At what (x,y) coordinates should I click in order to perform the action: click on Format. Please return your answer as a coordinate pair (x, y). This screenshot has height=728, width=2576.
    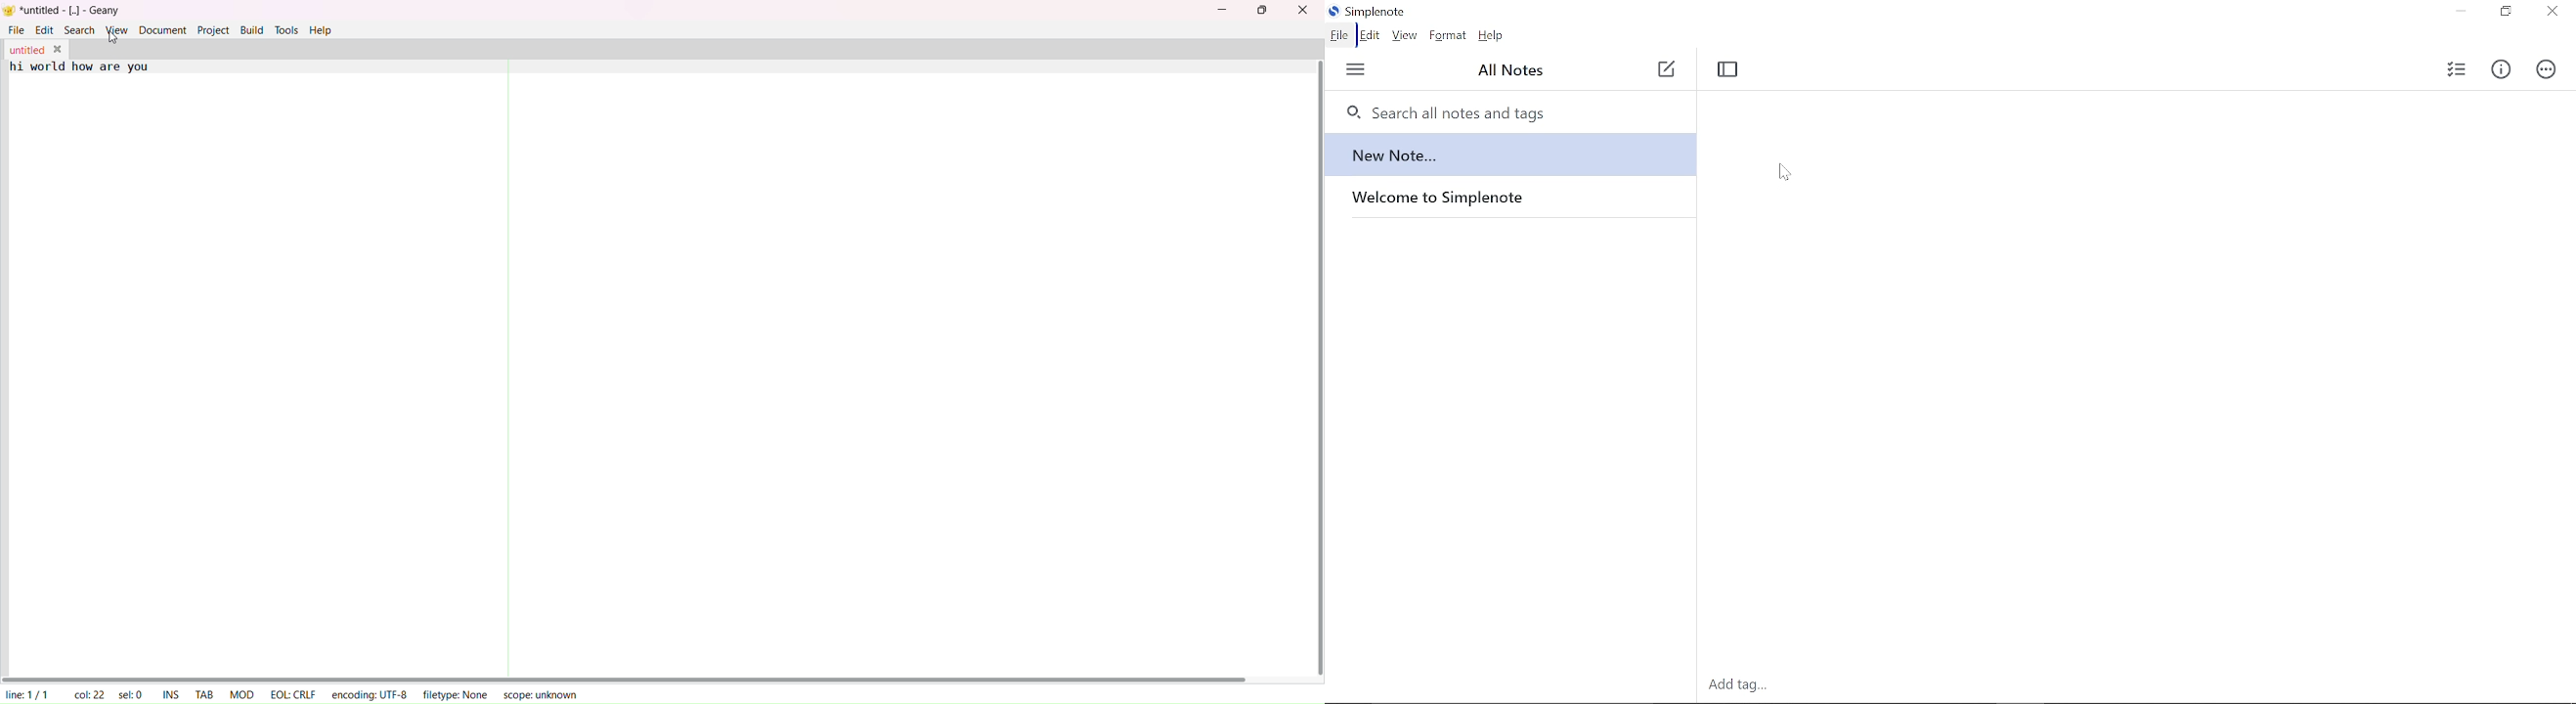
    Looking at the image, I should click on (1449, 37).